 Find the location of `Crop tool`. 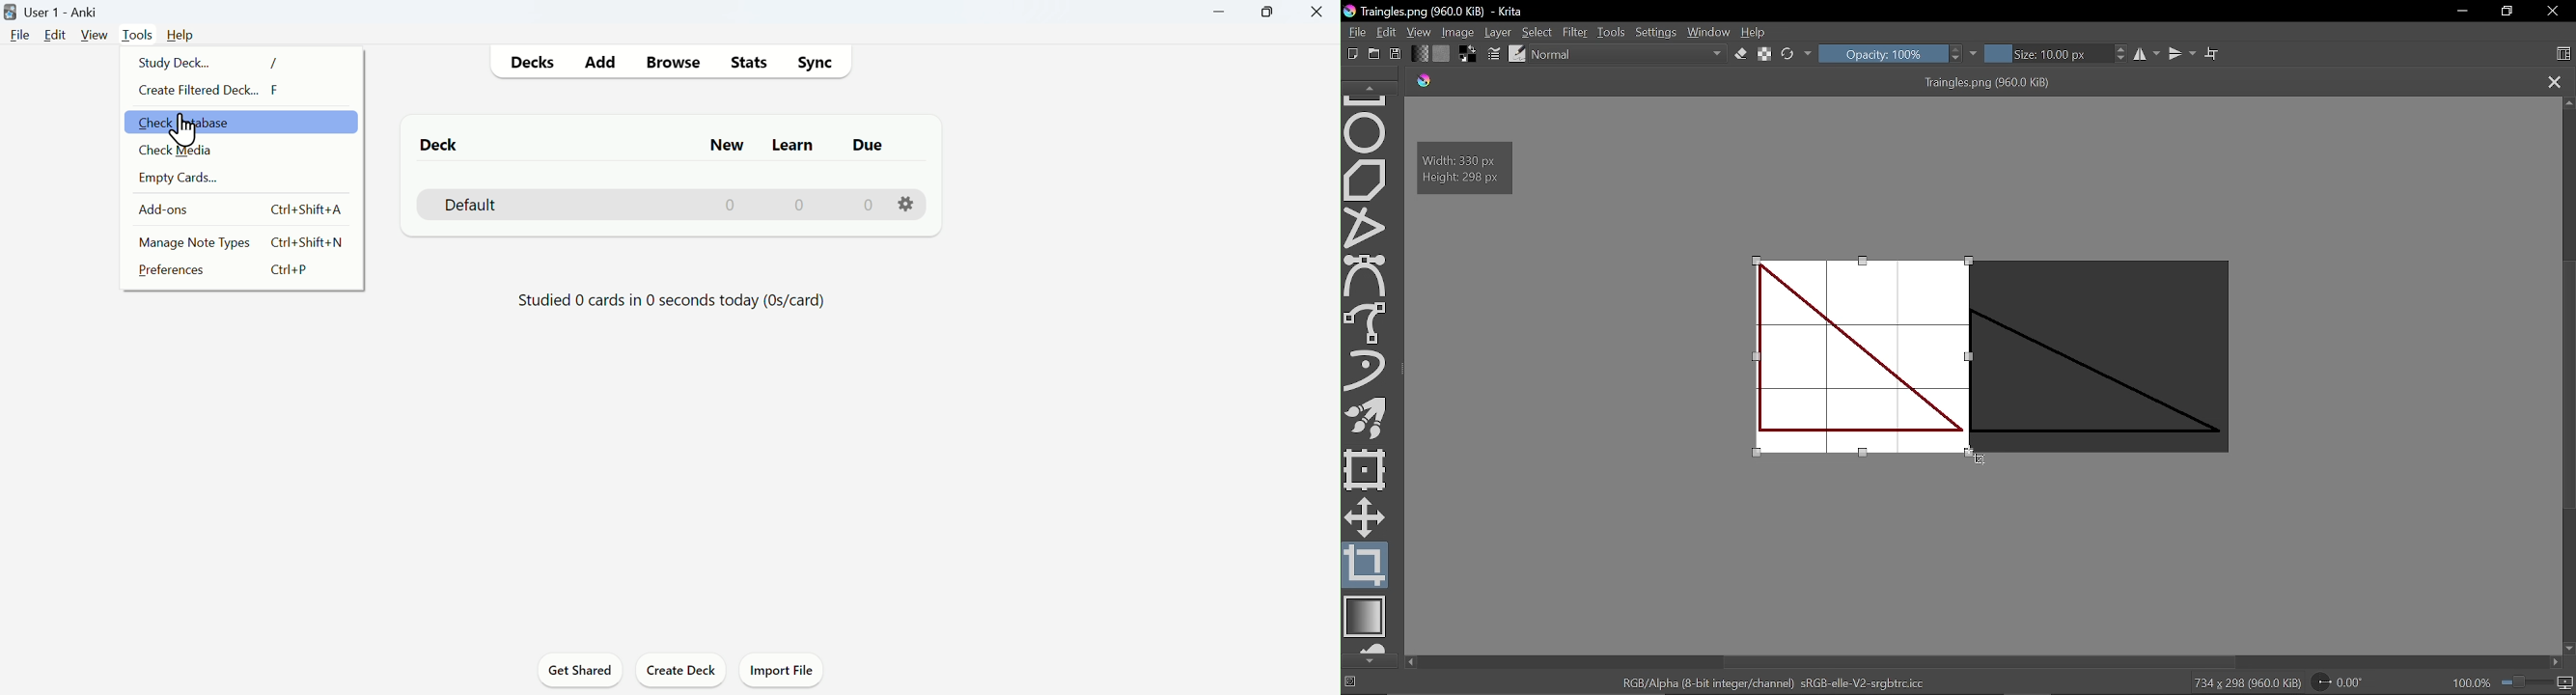

Crop tool is located at coordinates (1366, 566).